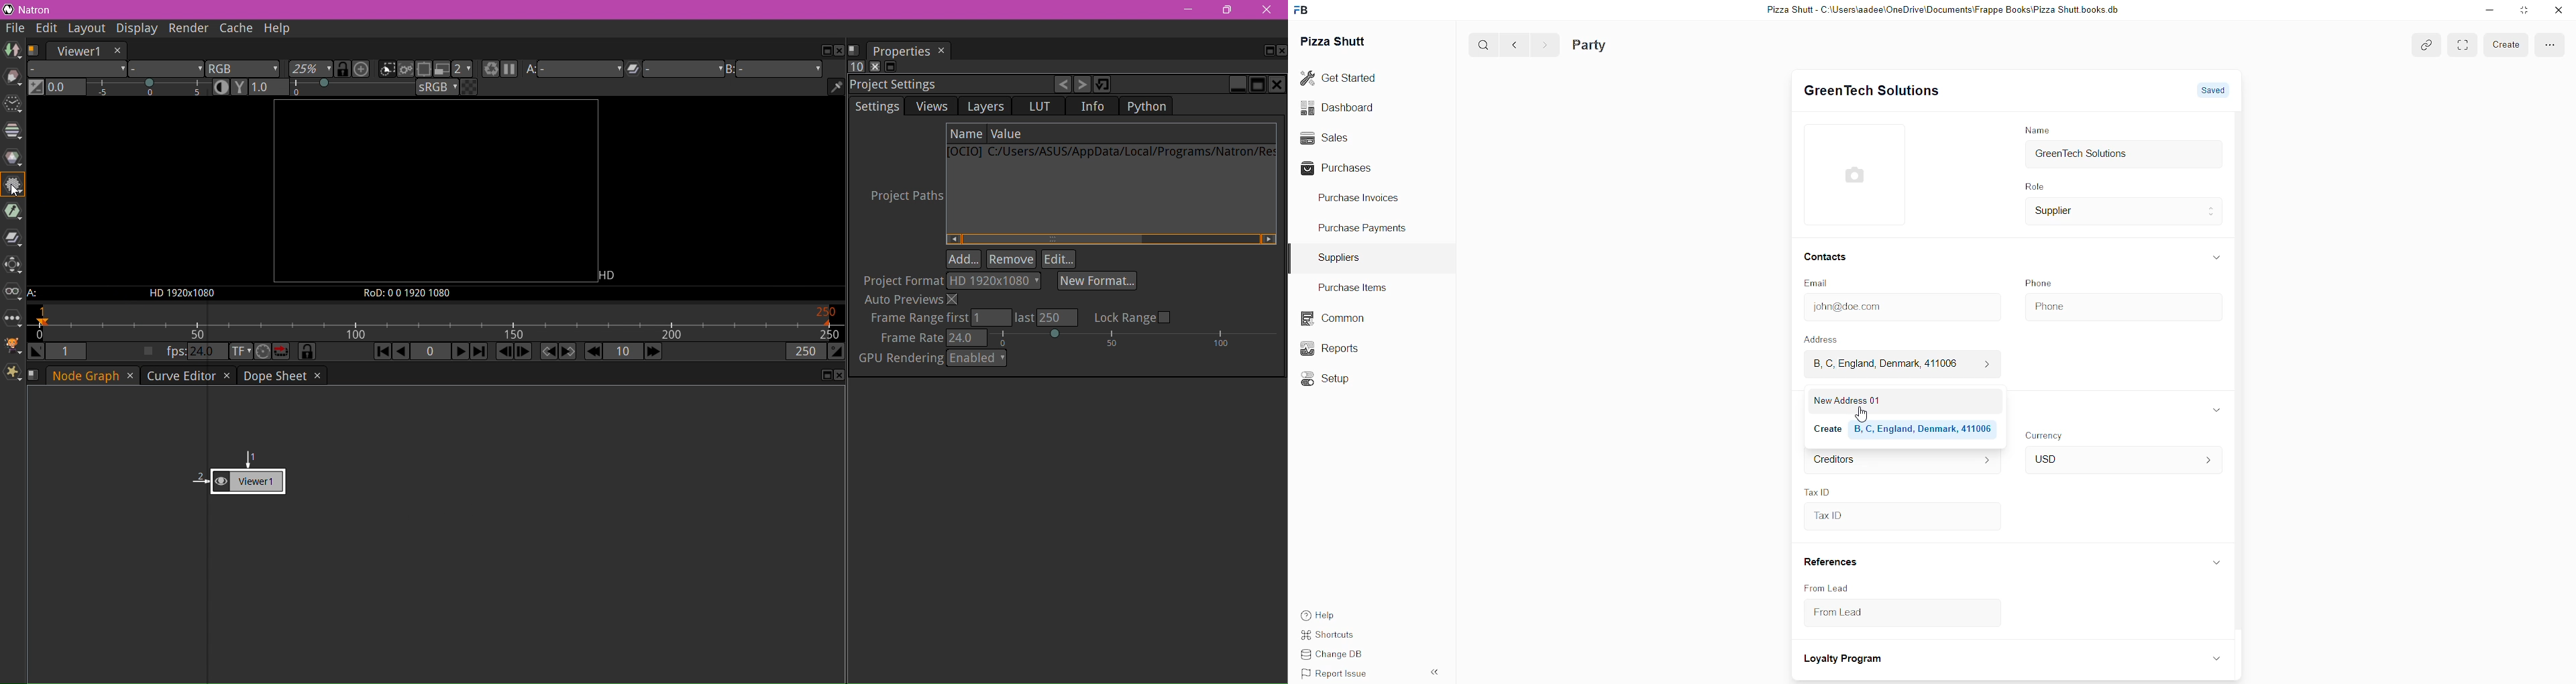 The image size is (2576, 700). Describe the element at coordinates (1336, 675) in the screenshot. I see `J Report Issue` at that location.